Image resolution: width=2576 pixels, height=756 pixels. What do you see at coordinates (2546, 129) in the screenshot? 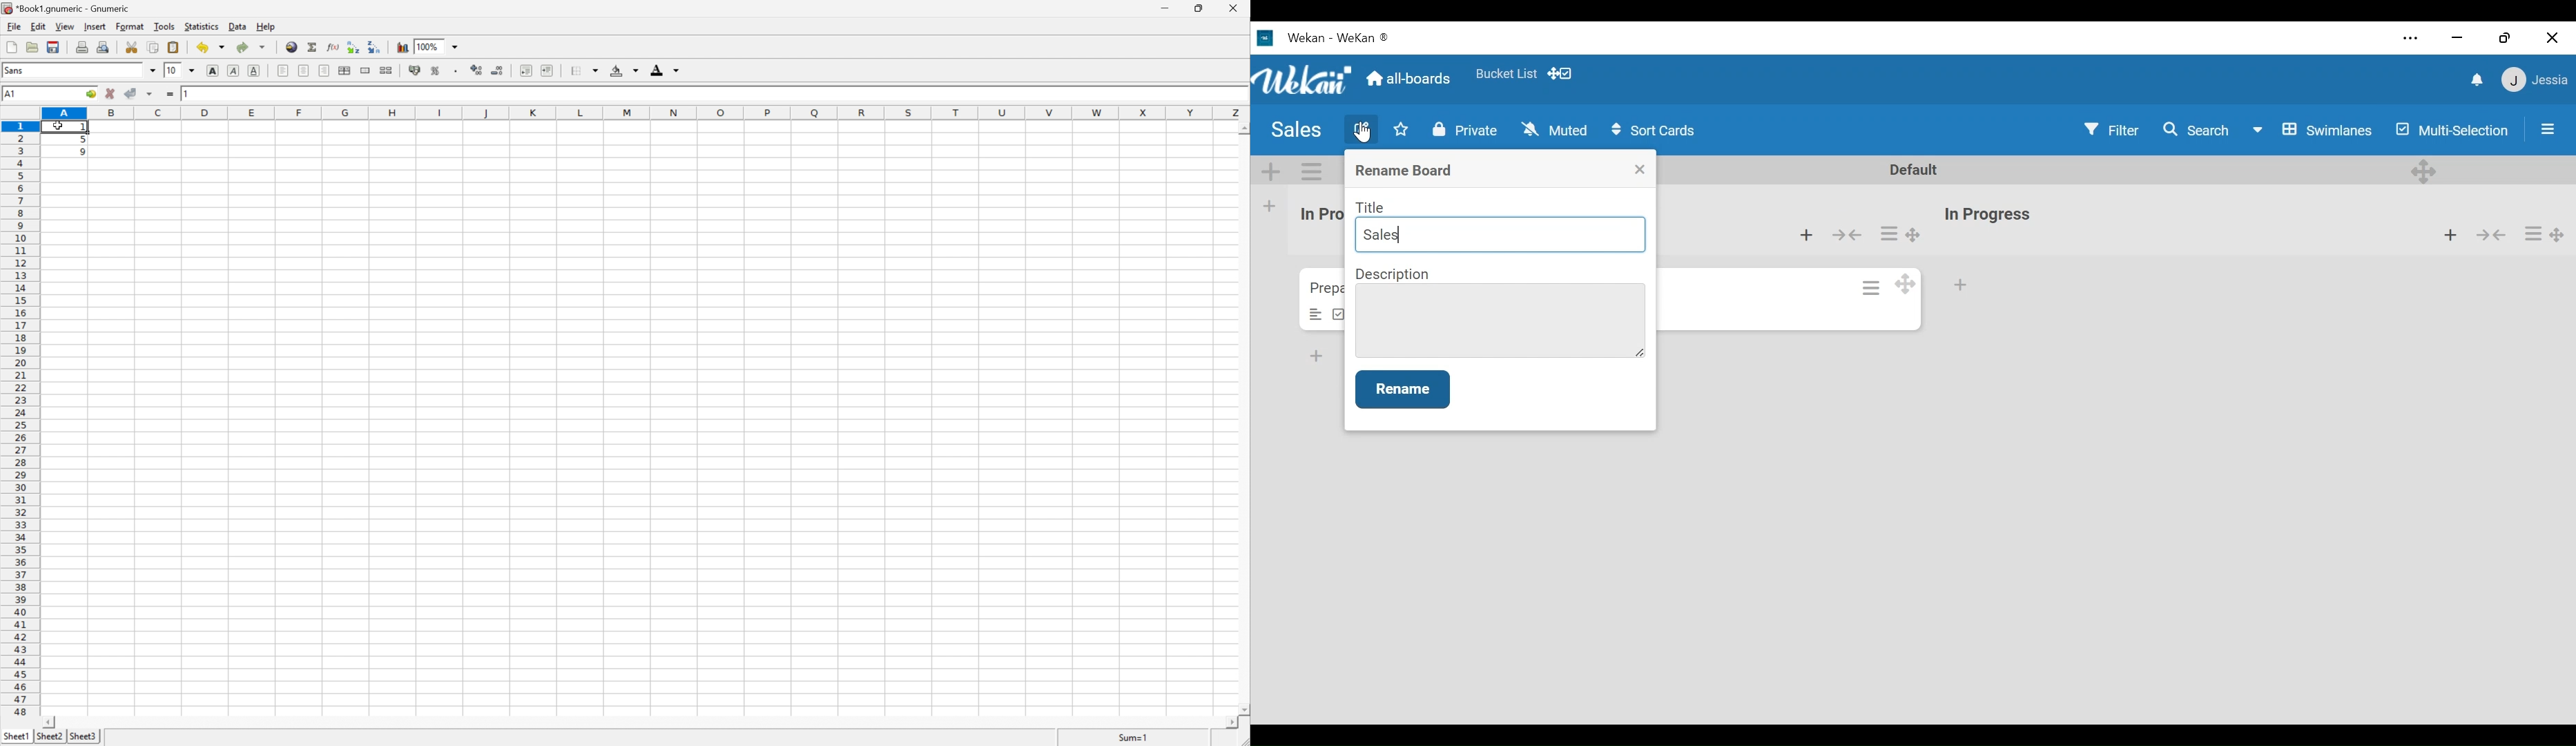
I see `Sidebar` at bounding box center [2546, 129].